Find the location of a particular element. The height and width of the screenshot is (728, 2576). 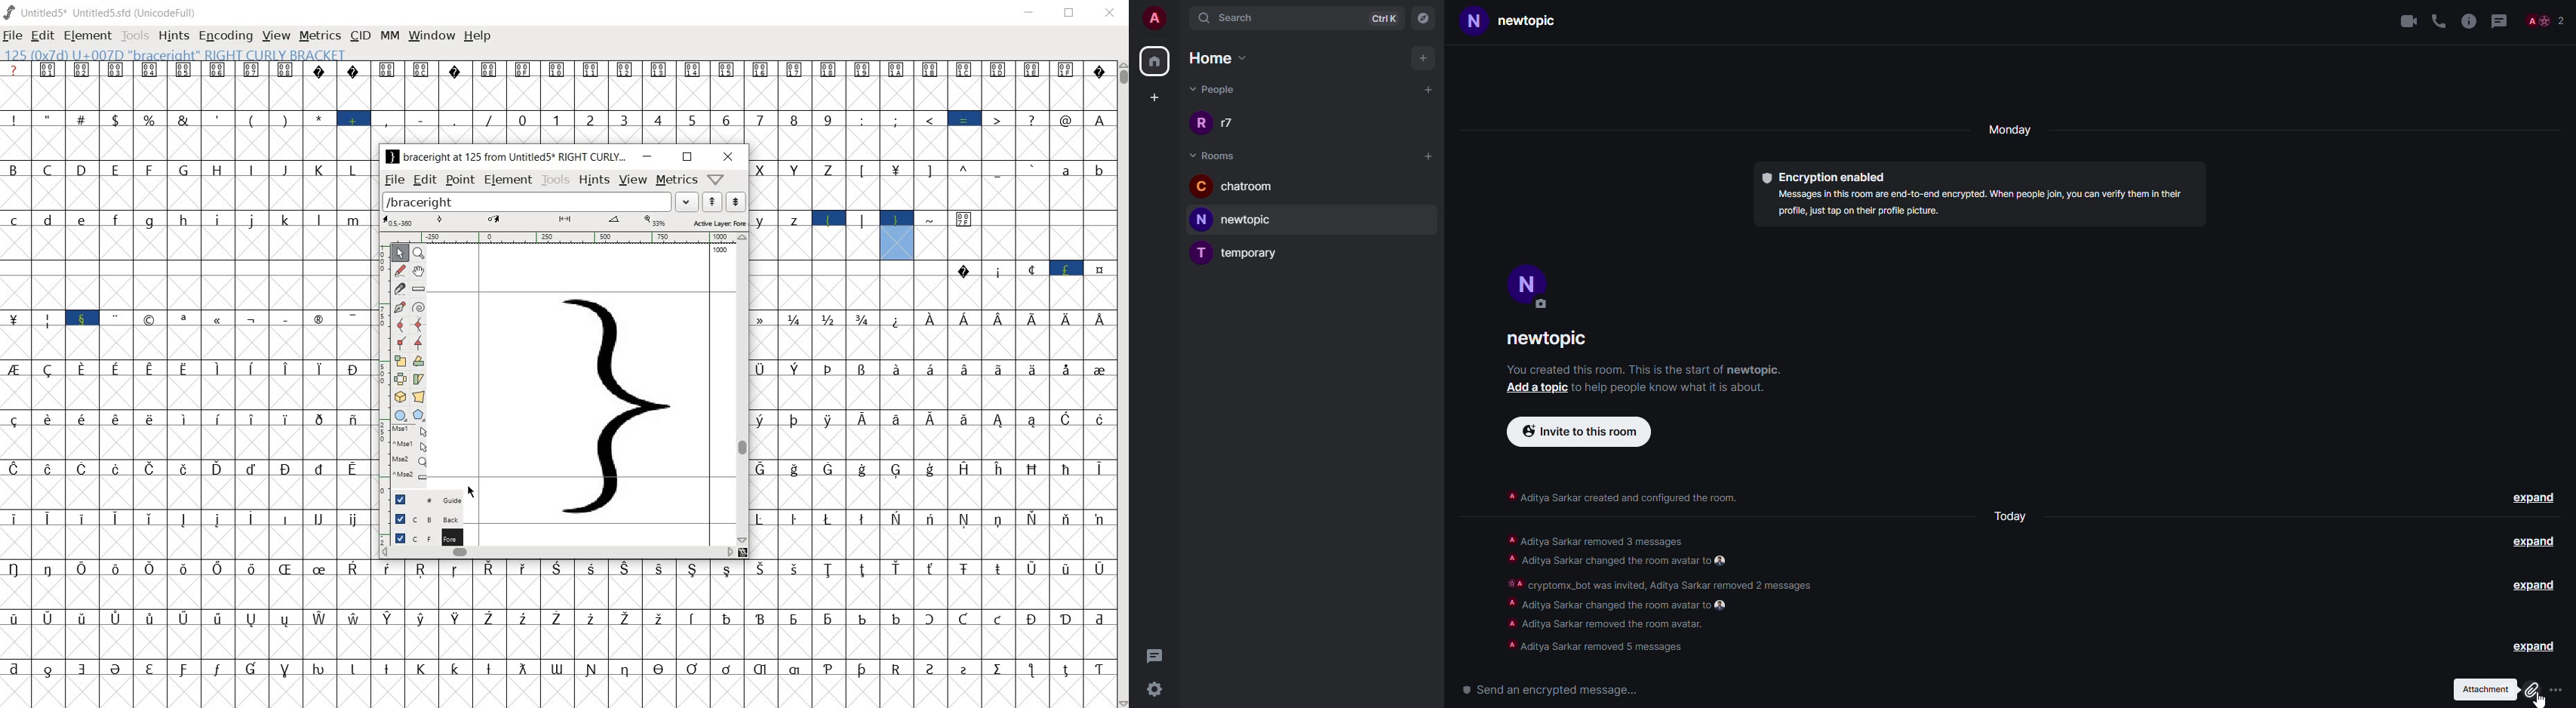

ctrlK is located at coordinates (1386, 17).